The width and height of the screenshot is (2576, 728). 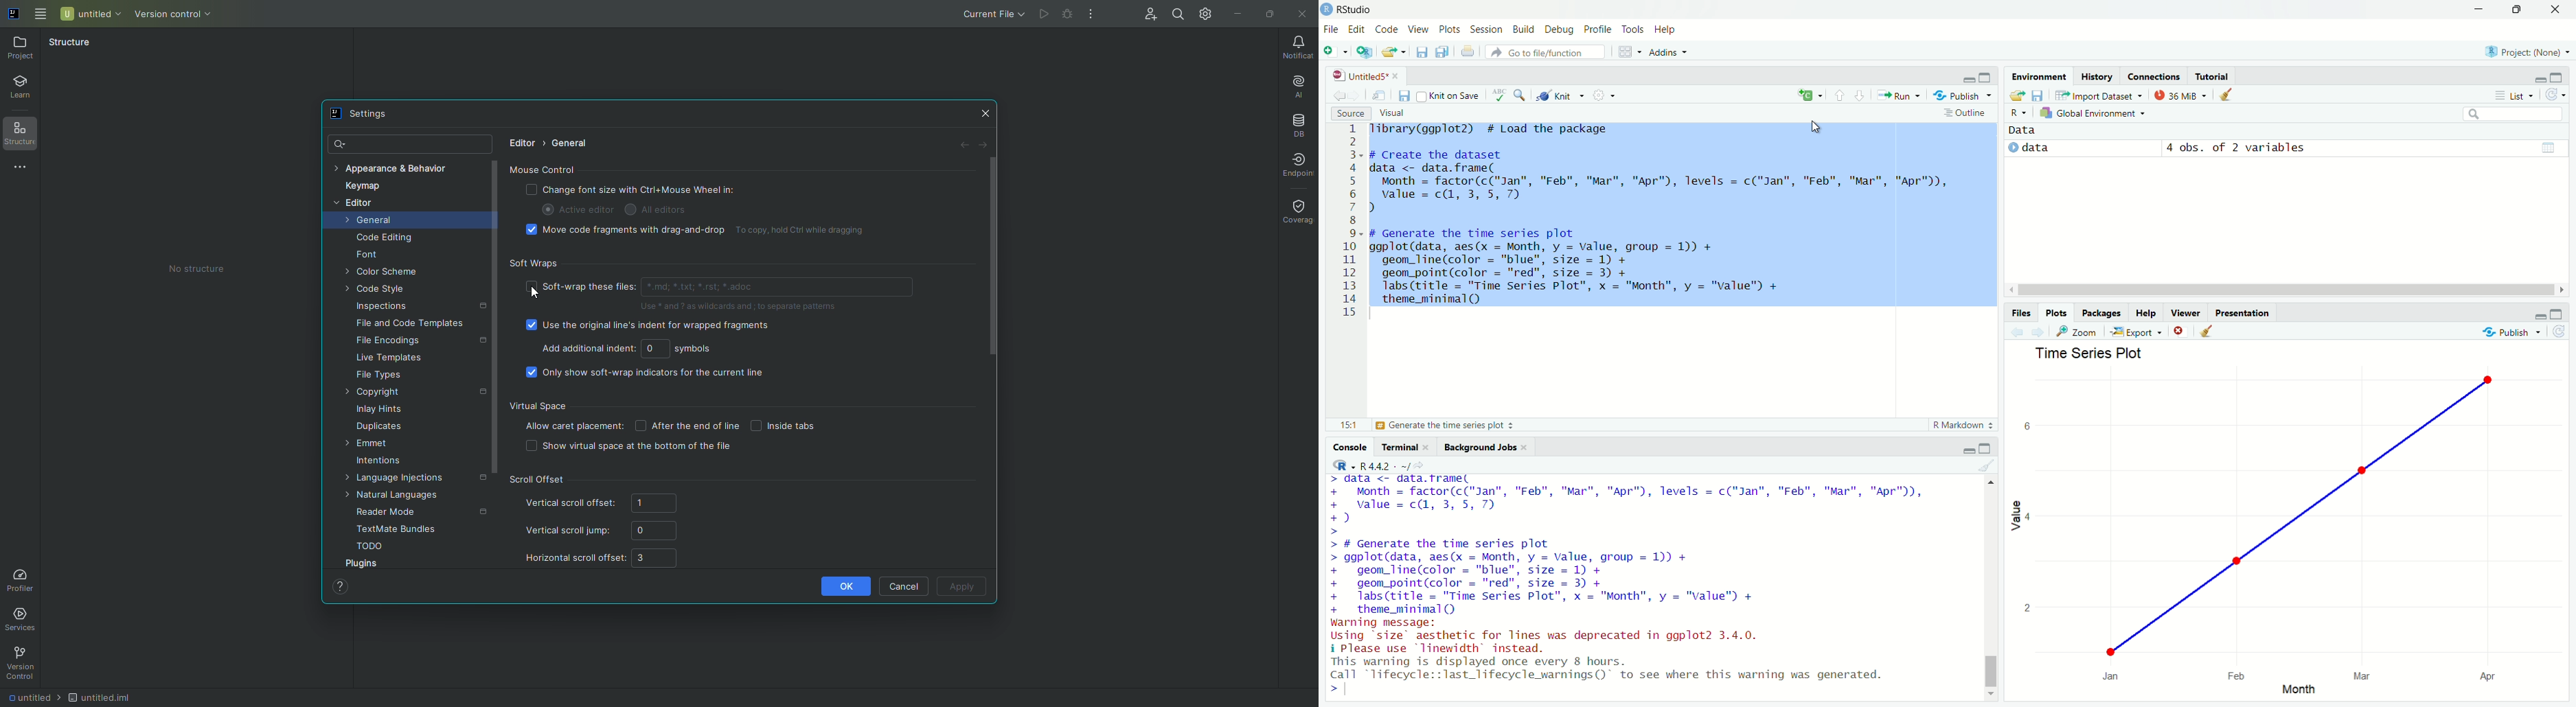 I want to click on typing cursor, so click(x=1350, y=689).